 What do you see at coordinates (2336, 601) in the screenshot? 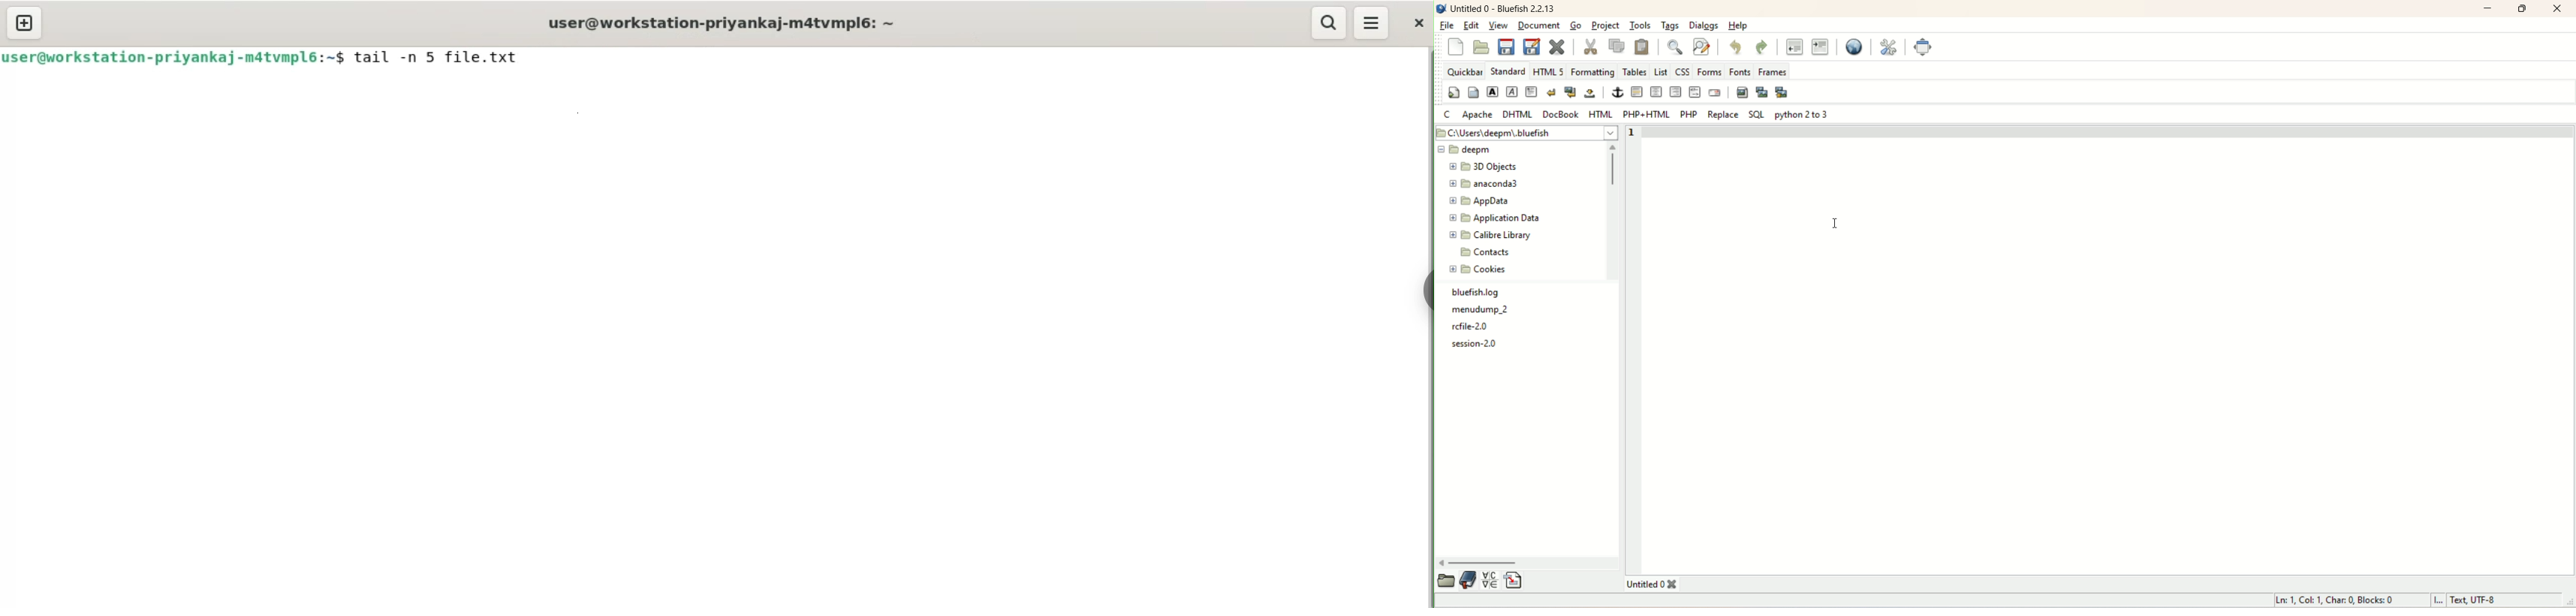
I see `ln, col, char, blocks` at bounding box center [2336, 601].